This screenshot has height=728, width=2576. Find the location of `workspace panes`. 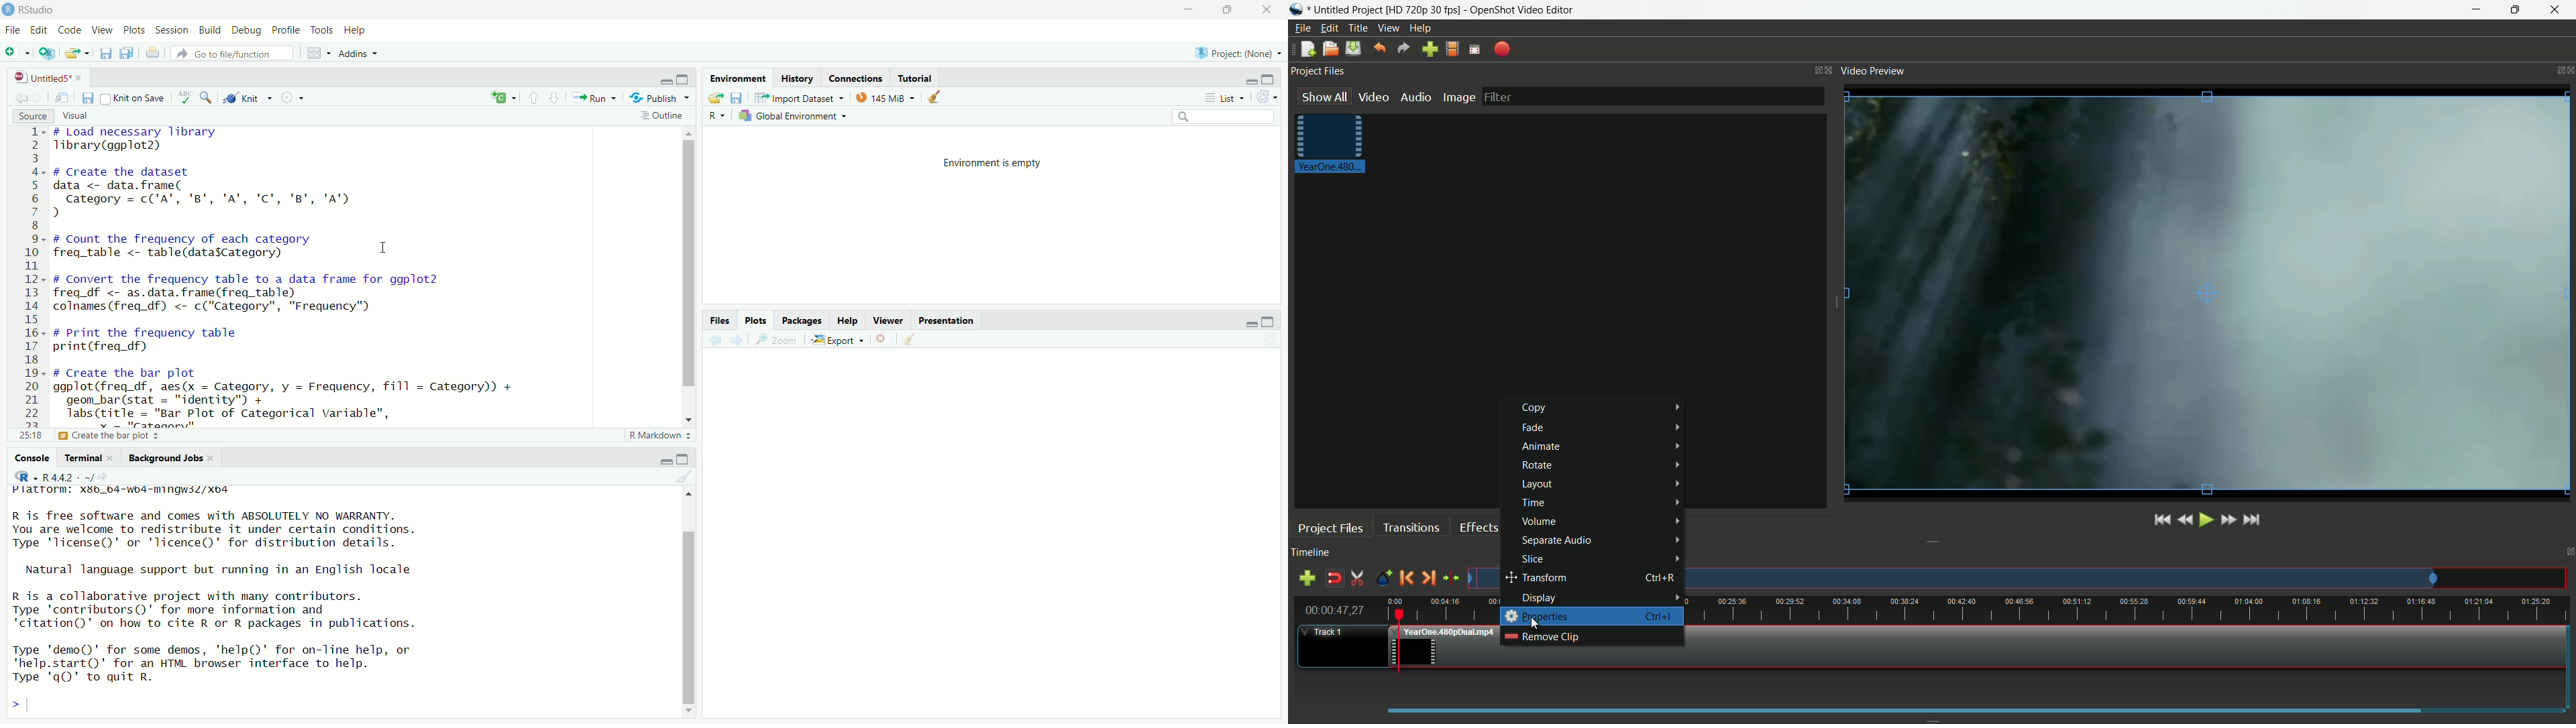

workspace panes is located at coordinates (317, 55).